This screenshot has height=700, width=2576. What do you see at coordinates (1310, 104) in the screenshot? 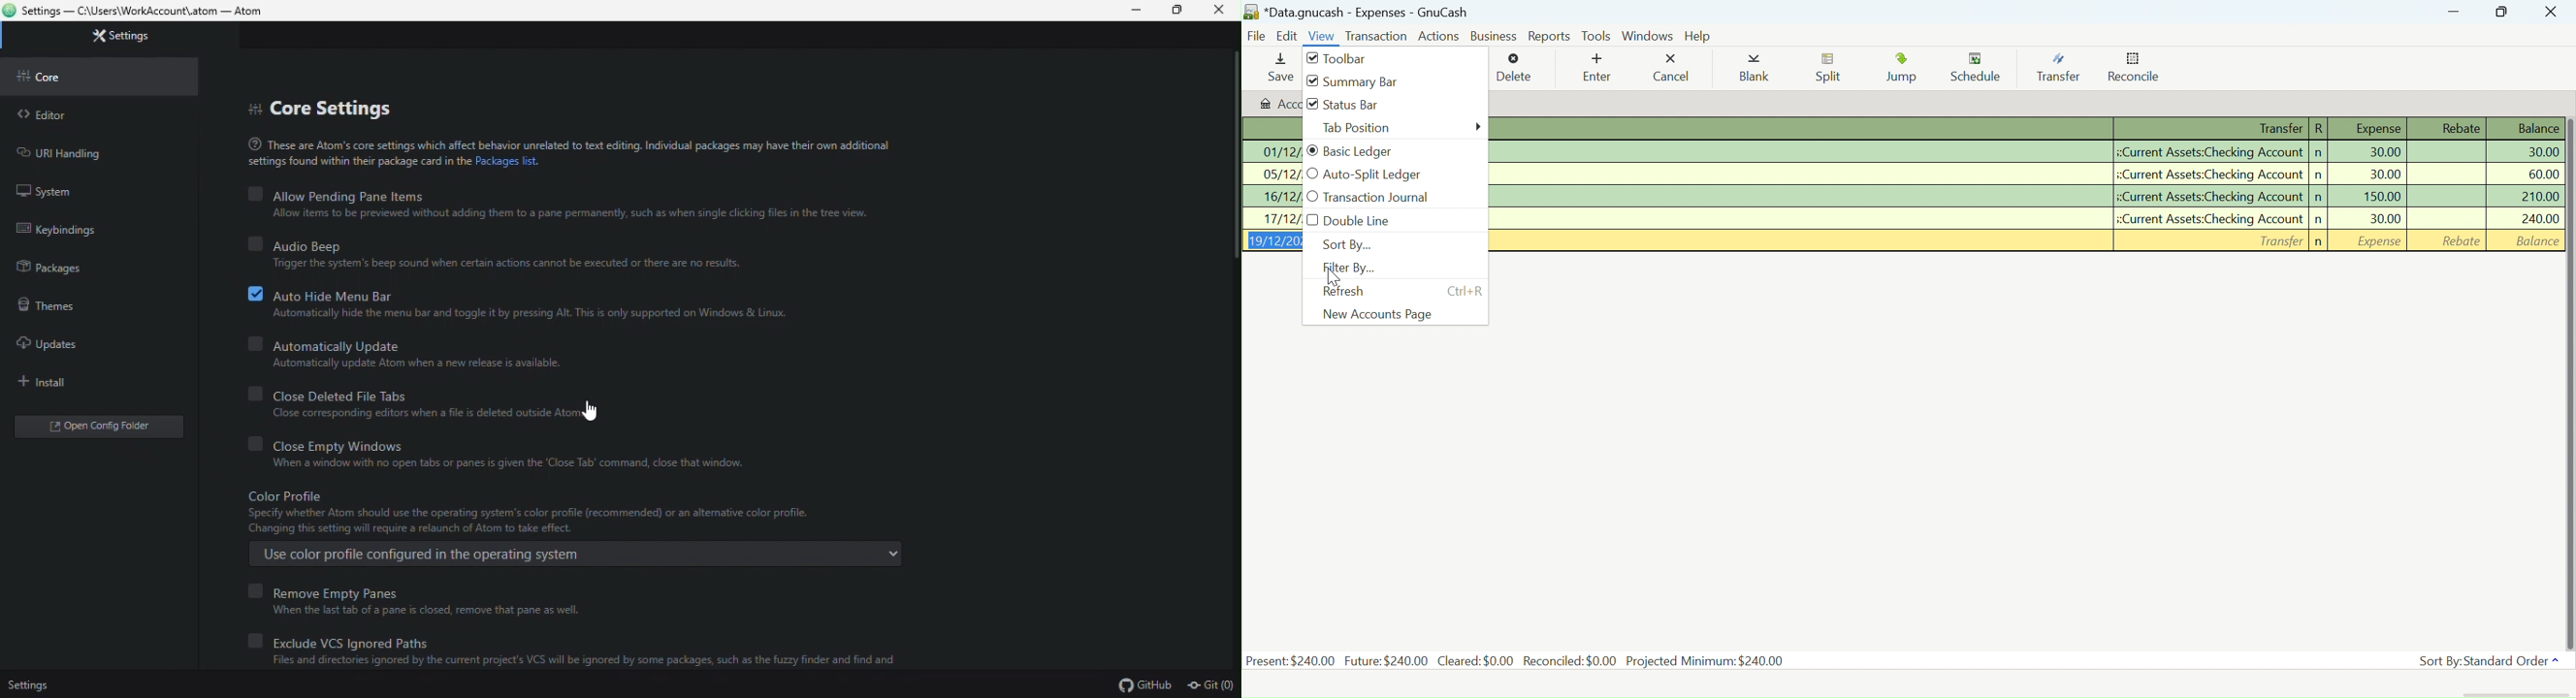
I see `Checkbox` at bounding box center [1310, 104].